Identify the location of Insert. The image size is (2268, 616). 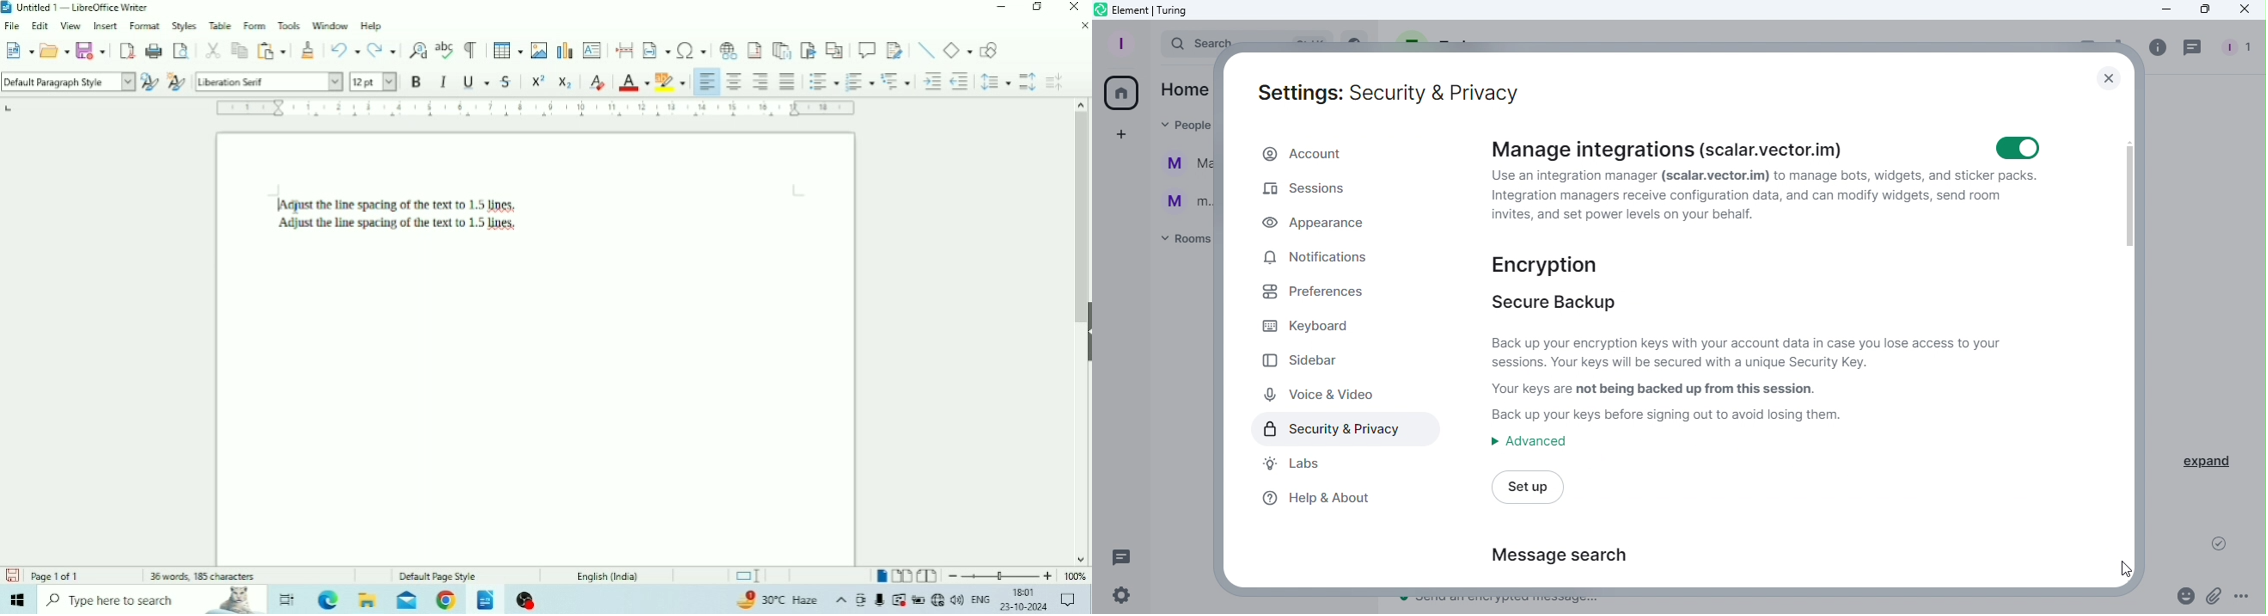
(105, 24).